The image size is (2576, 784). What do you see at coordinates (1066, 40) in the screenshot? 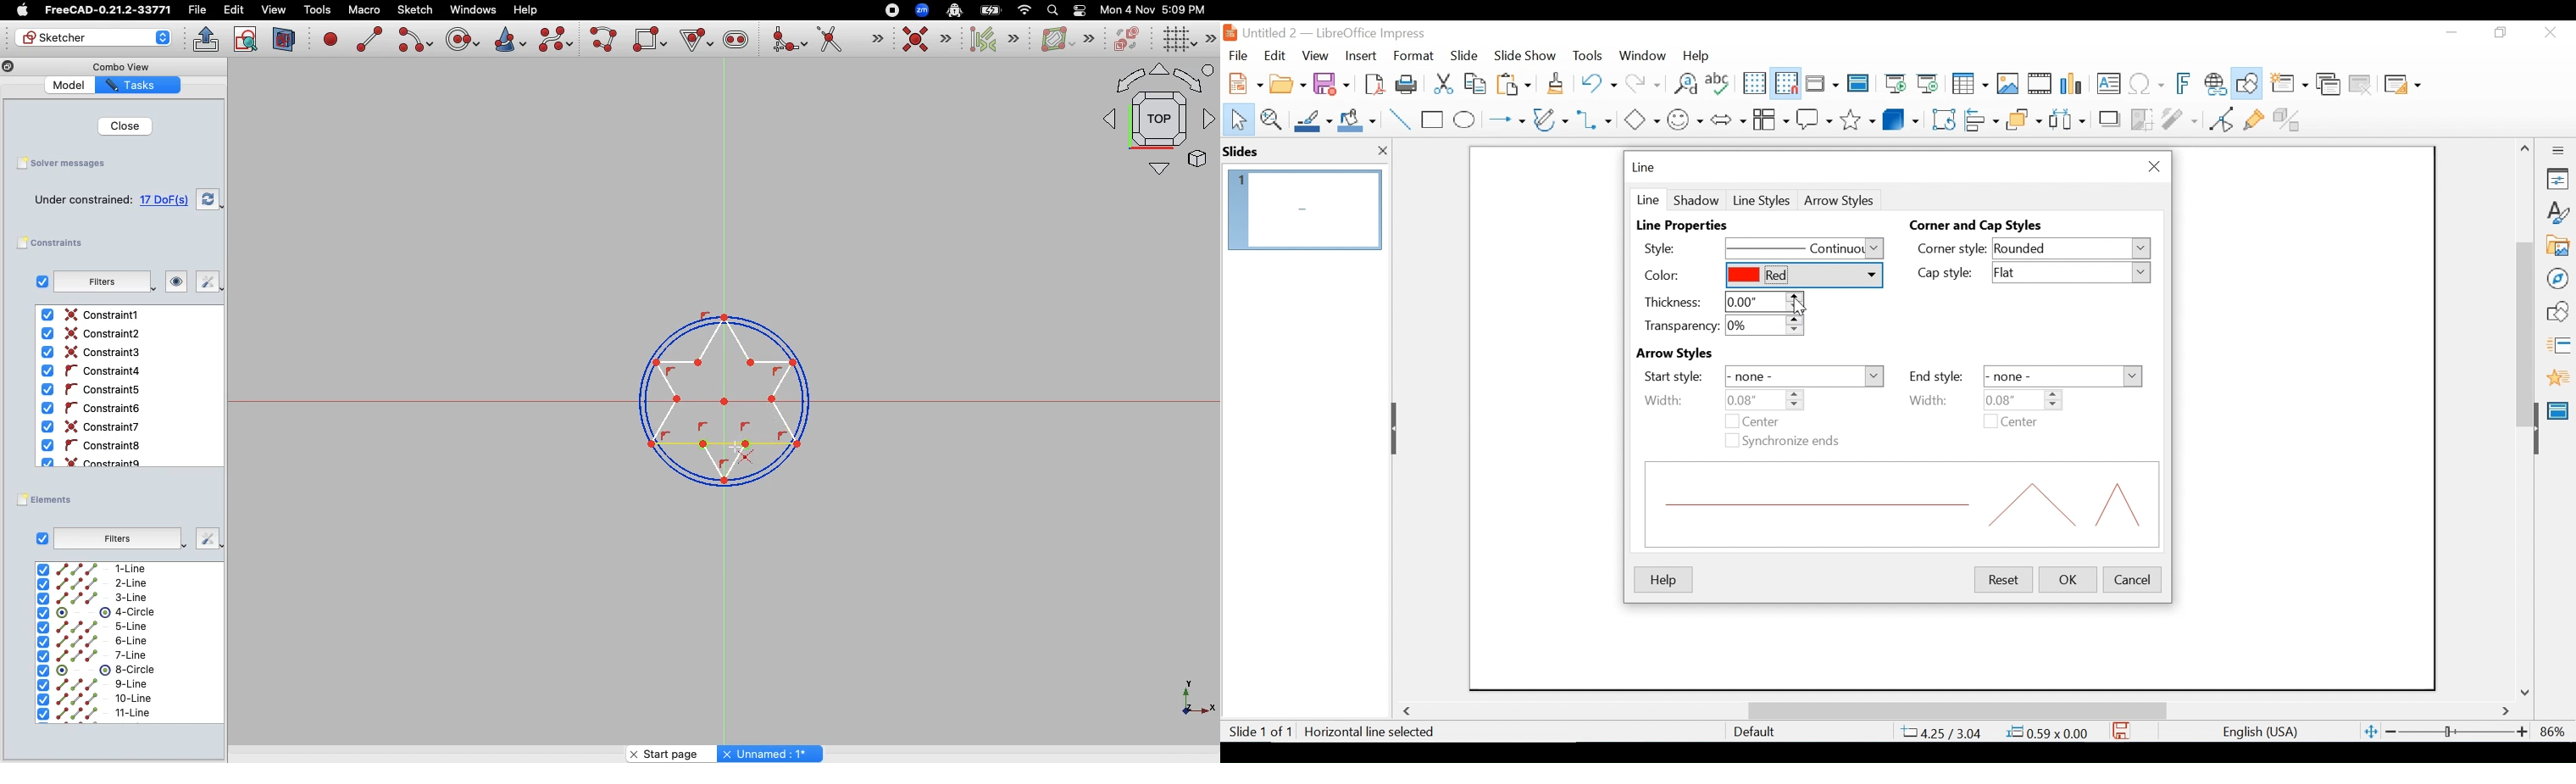
I see `B-spline information layer` at bounding box center [1066, 40].